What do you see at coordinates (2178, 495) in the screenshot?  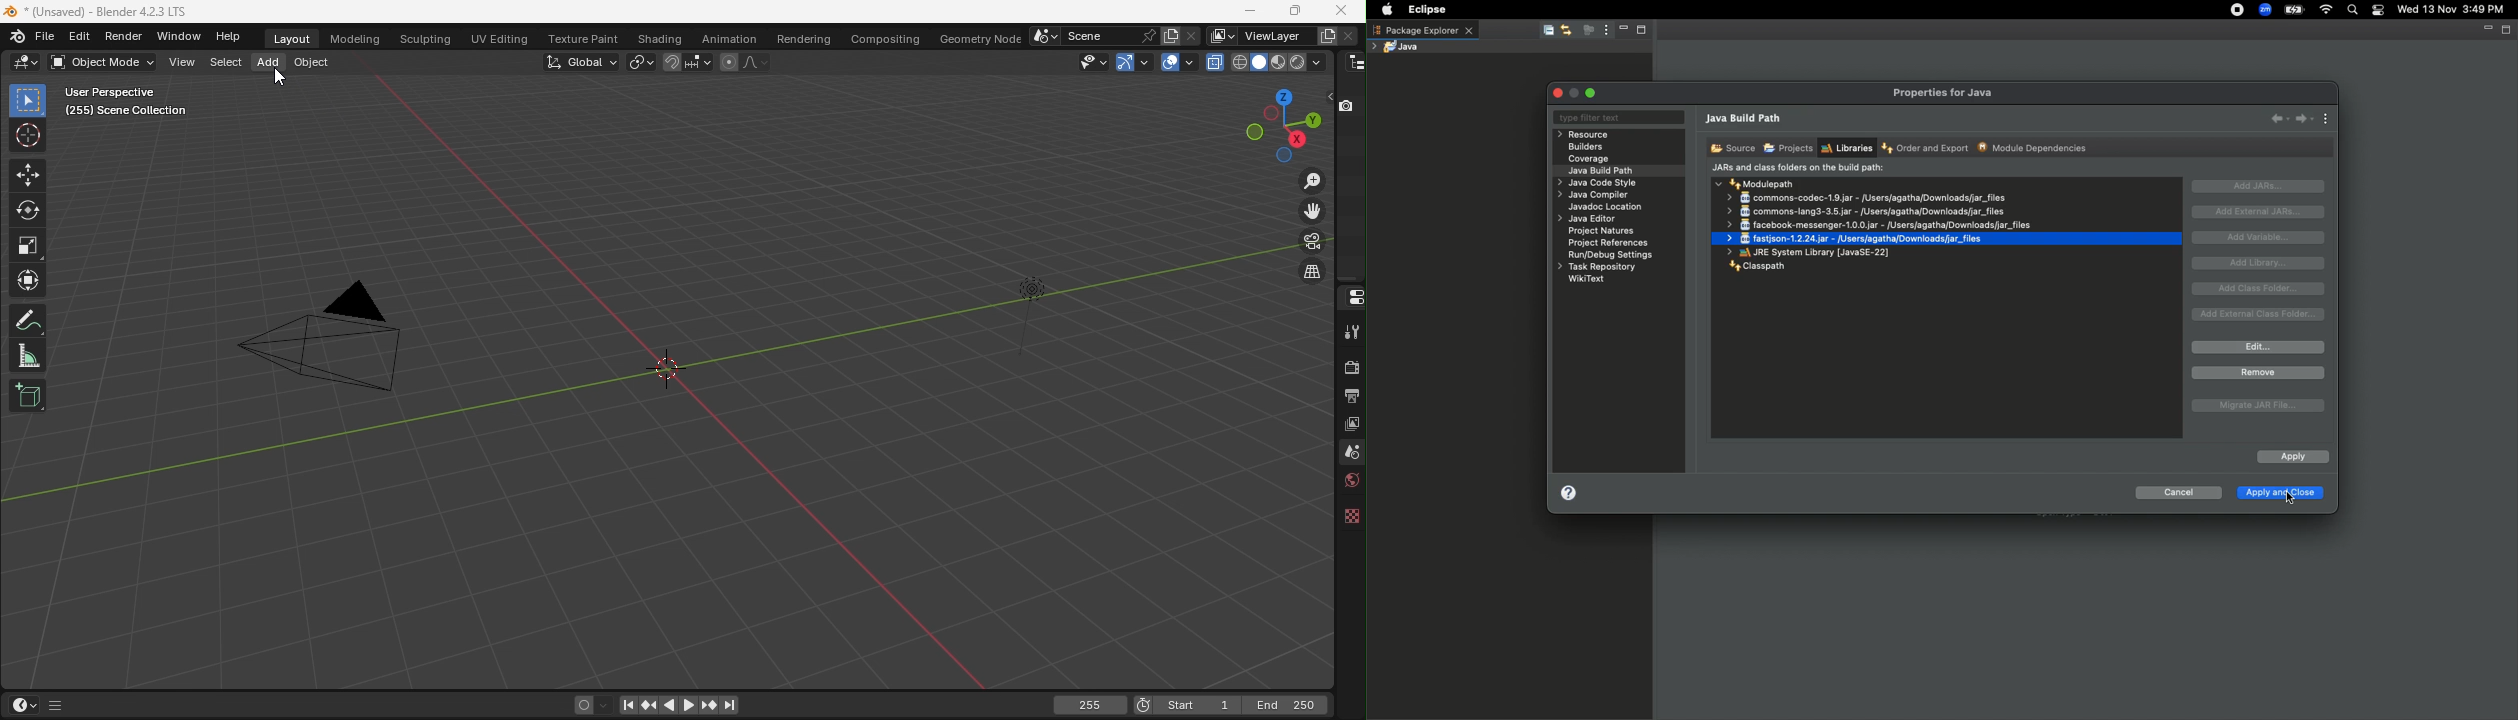 I see `Cancel` at bounding box center [2178, 495].